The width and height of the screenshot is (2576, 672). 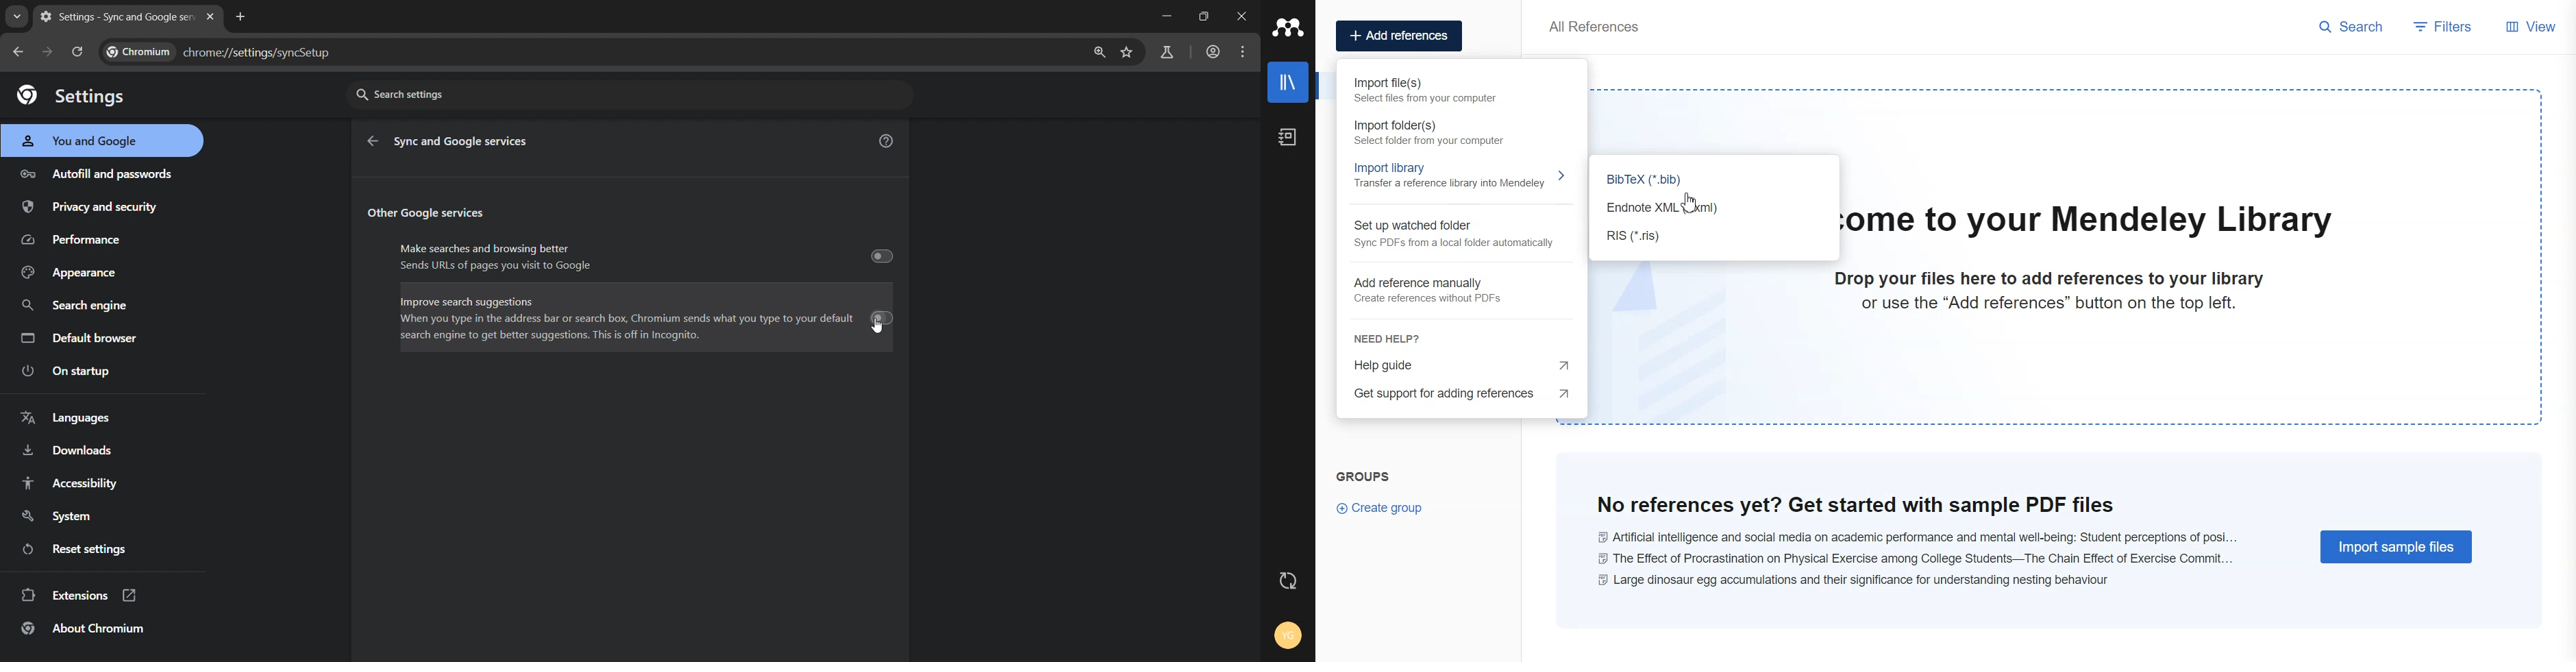 What do you see at coordinates (1701, 238) in the screenshot?
I see `RIS(*.rls)` at bounding box center [1701, 238].